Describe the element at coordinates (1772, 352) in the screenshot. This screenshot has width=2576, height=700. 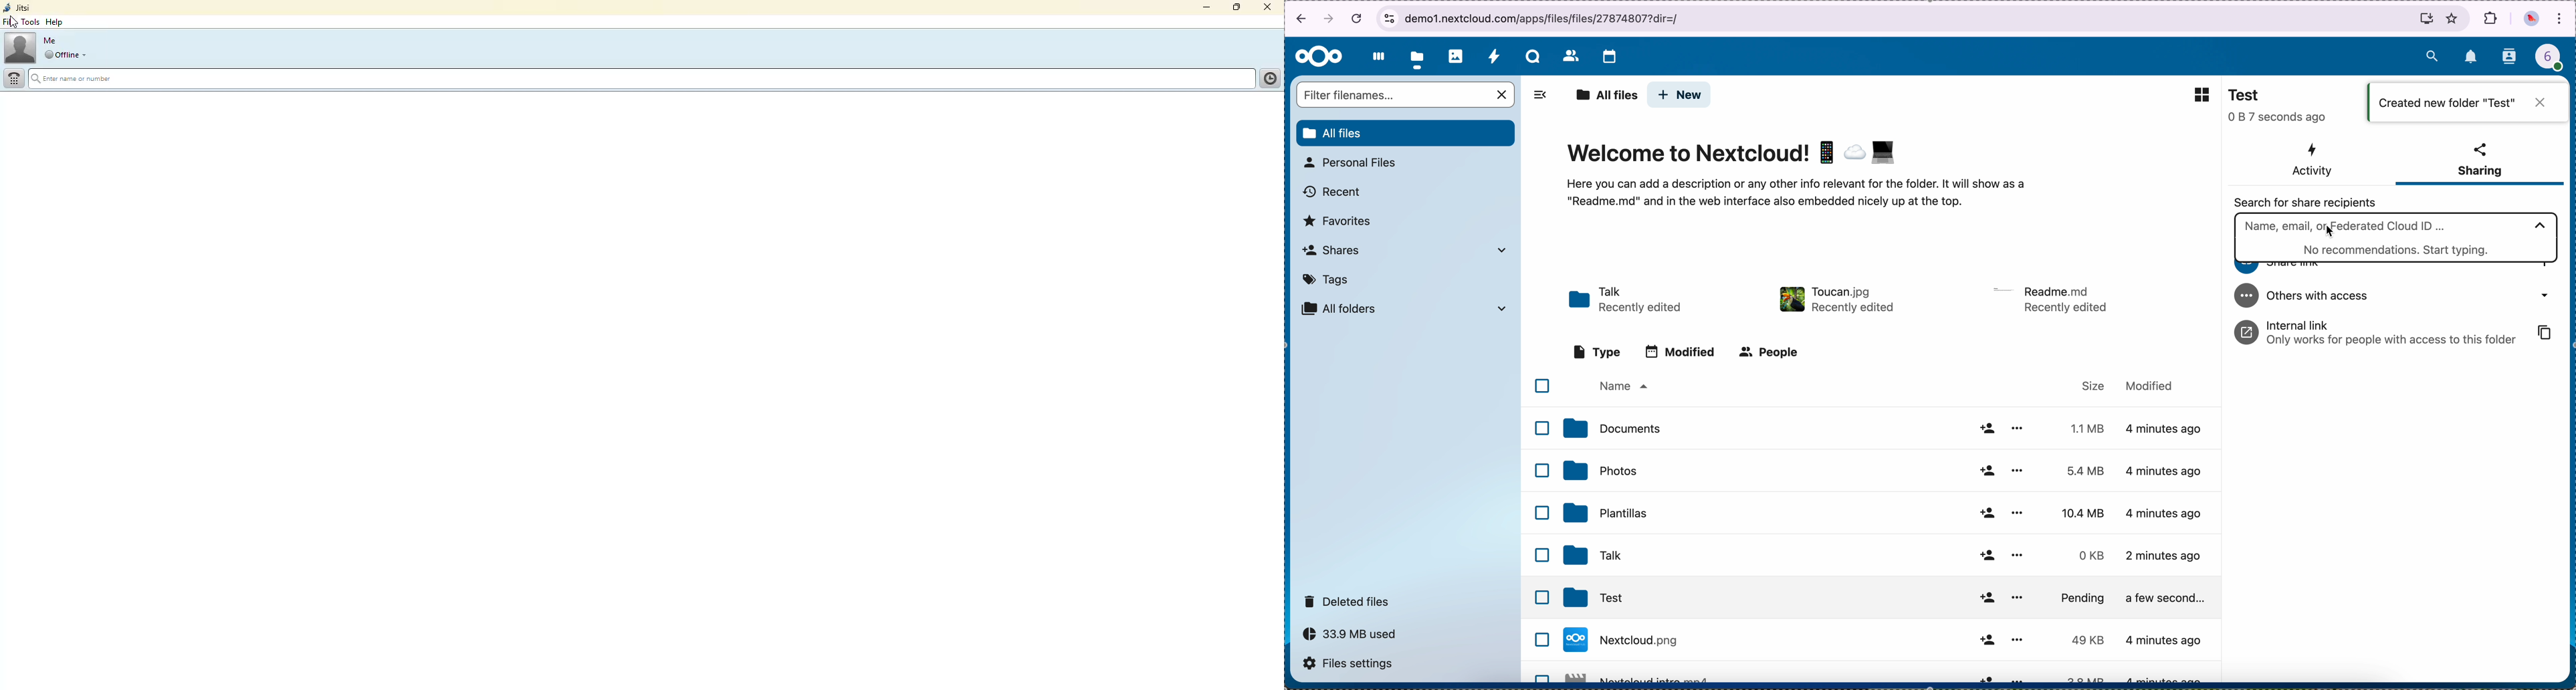
I see `people` at that location.